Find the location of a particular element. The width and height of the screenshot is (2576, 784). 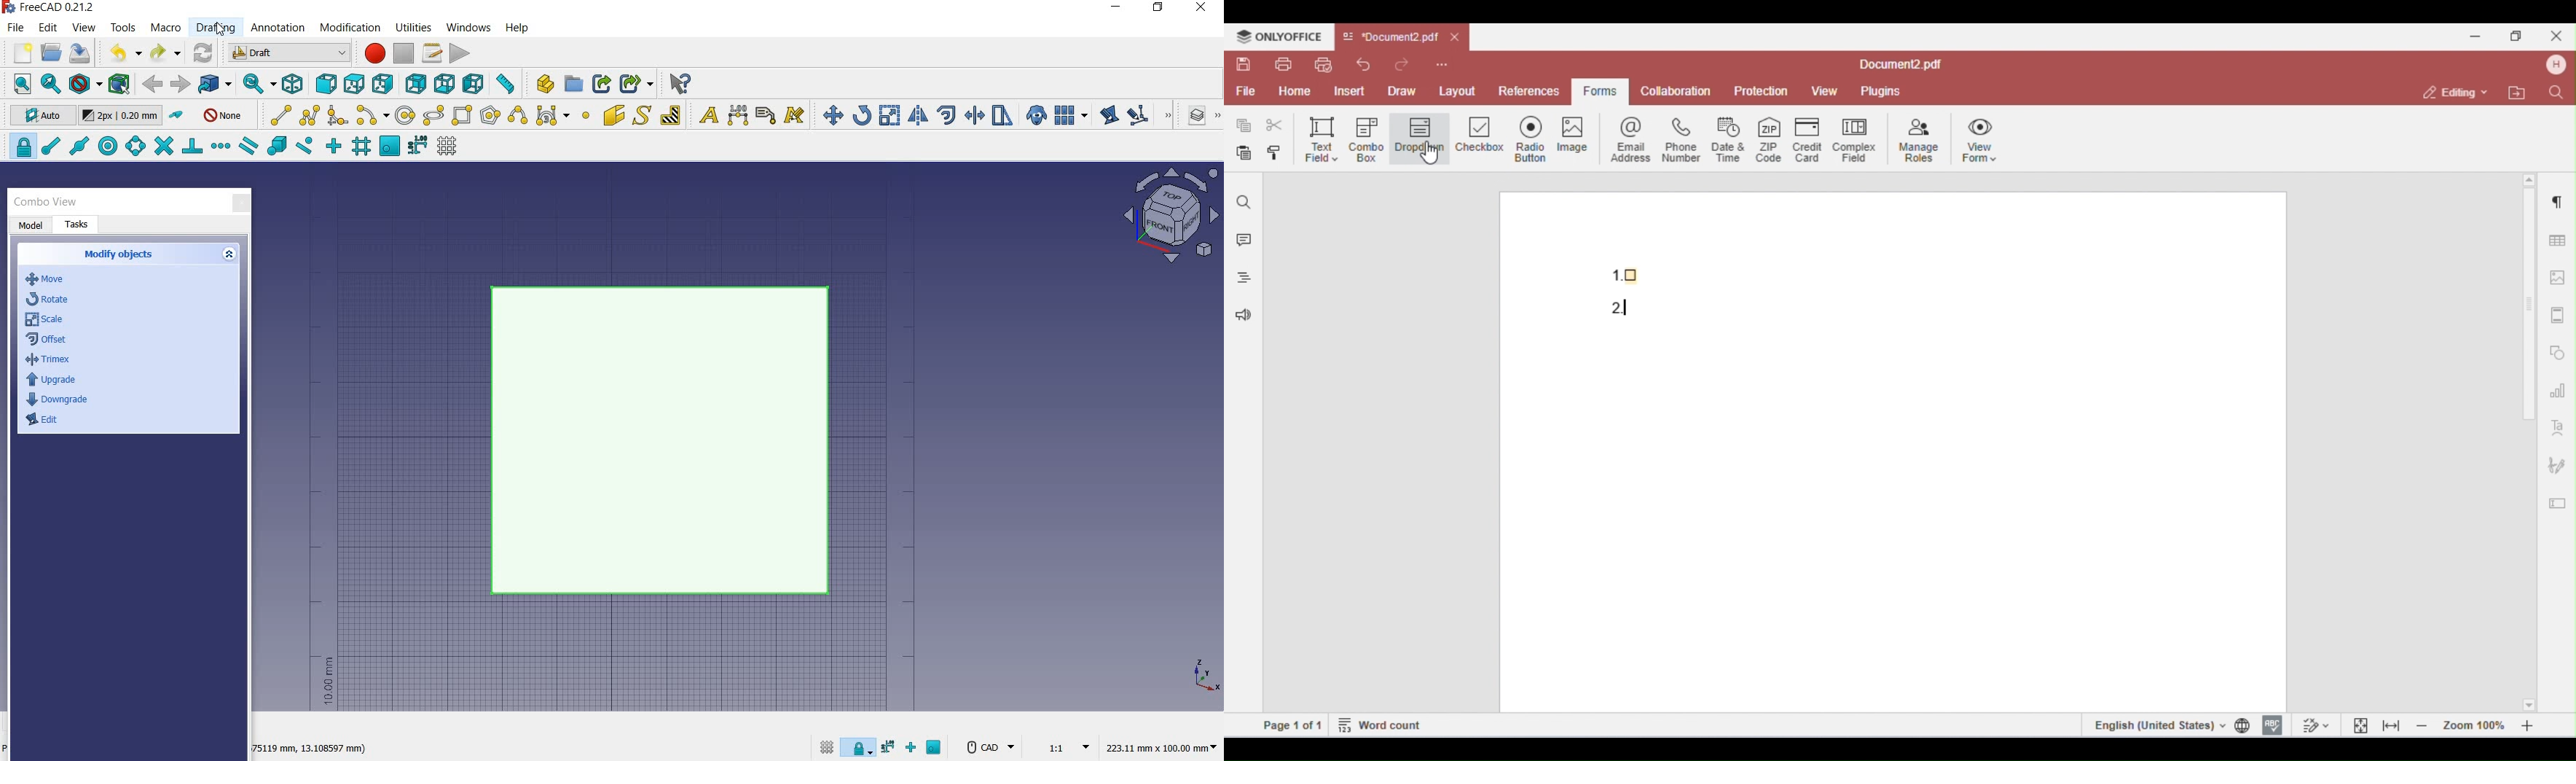

move is located at coordinates (829, 114).